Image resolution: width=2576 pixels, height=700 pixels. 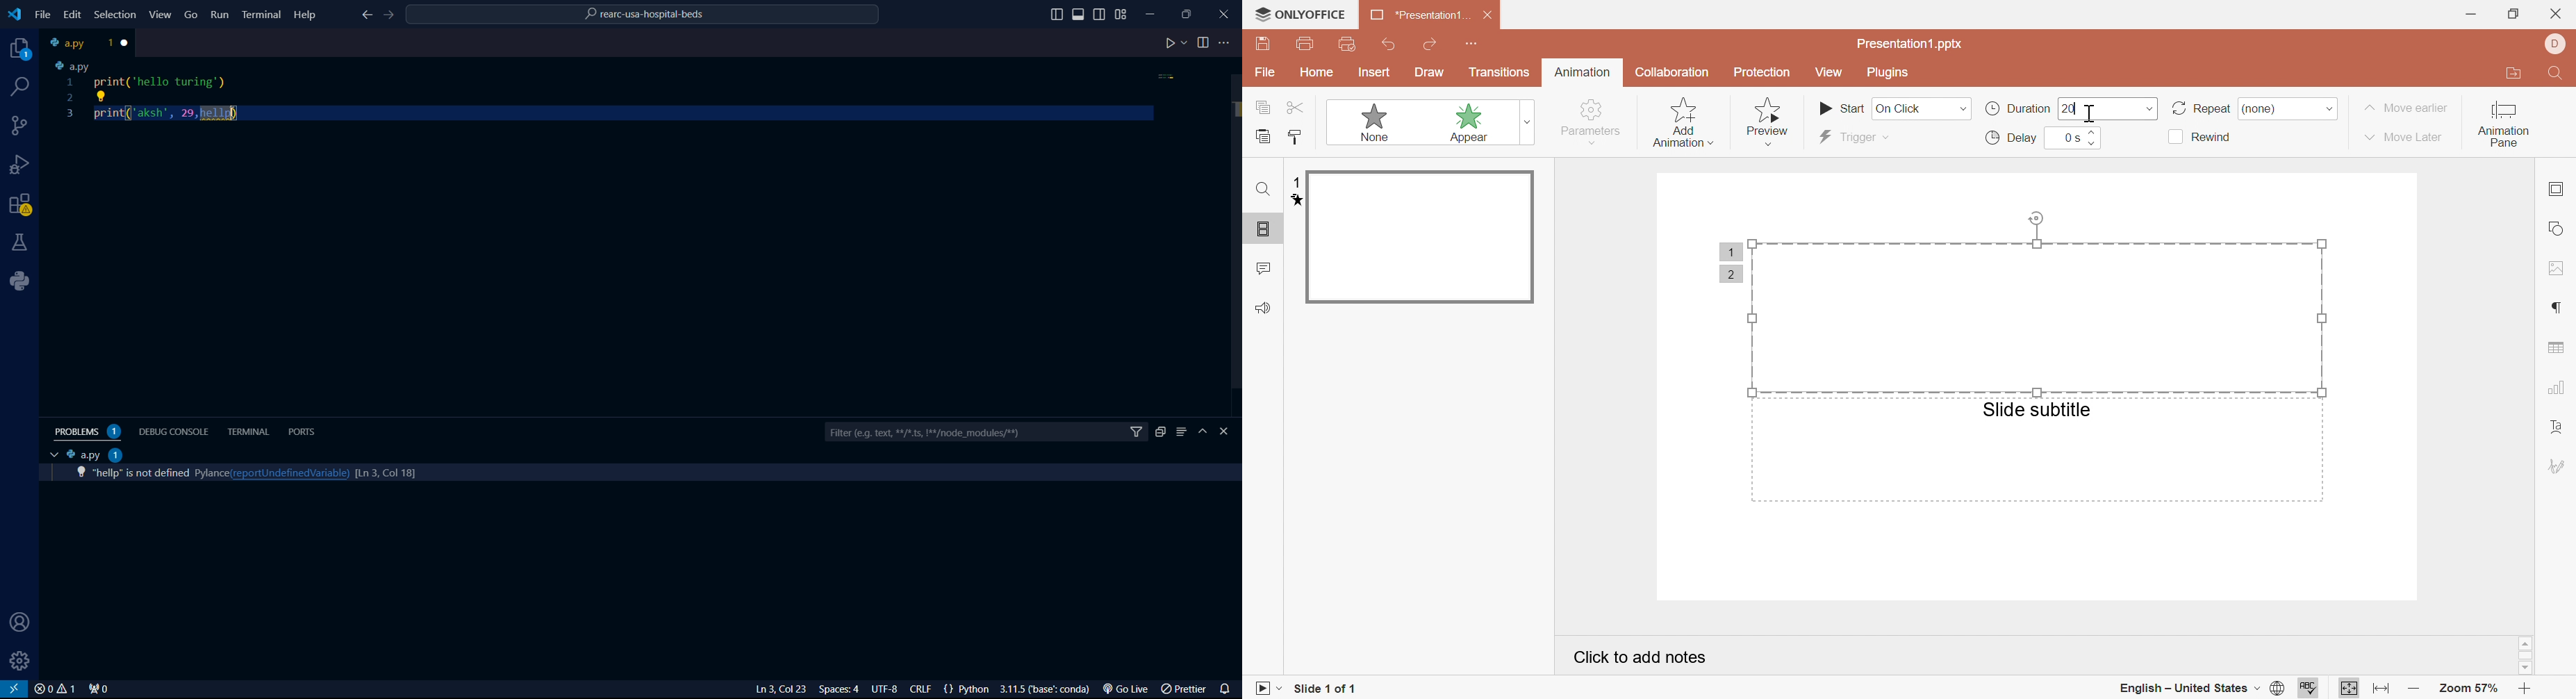 I want to click on activity code, so click(x=138, y=473).